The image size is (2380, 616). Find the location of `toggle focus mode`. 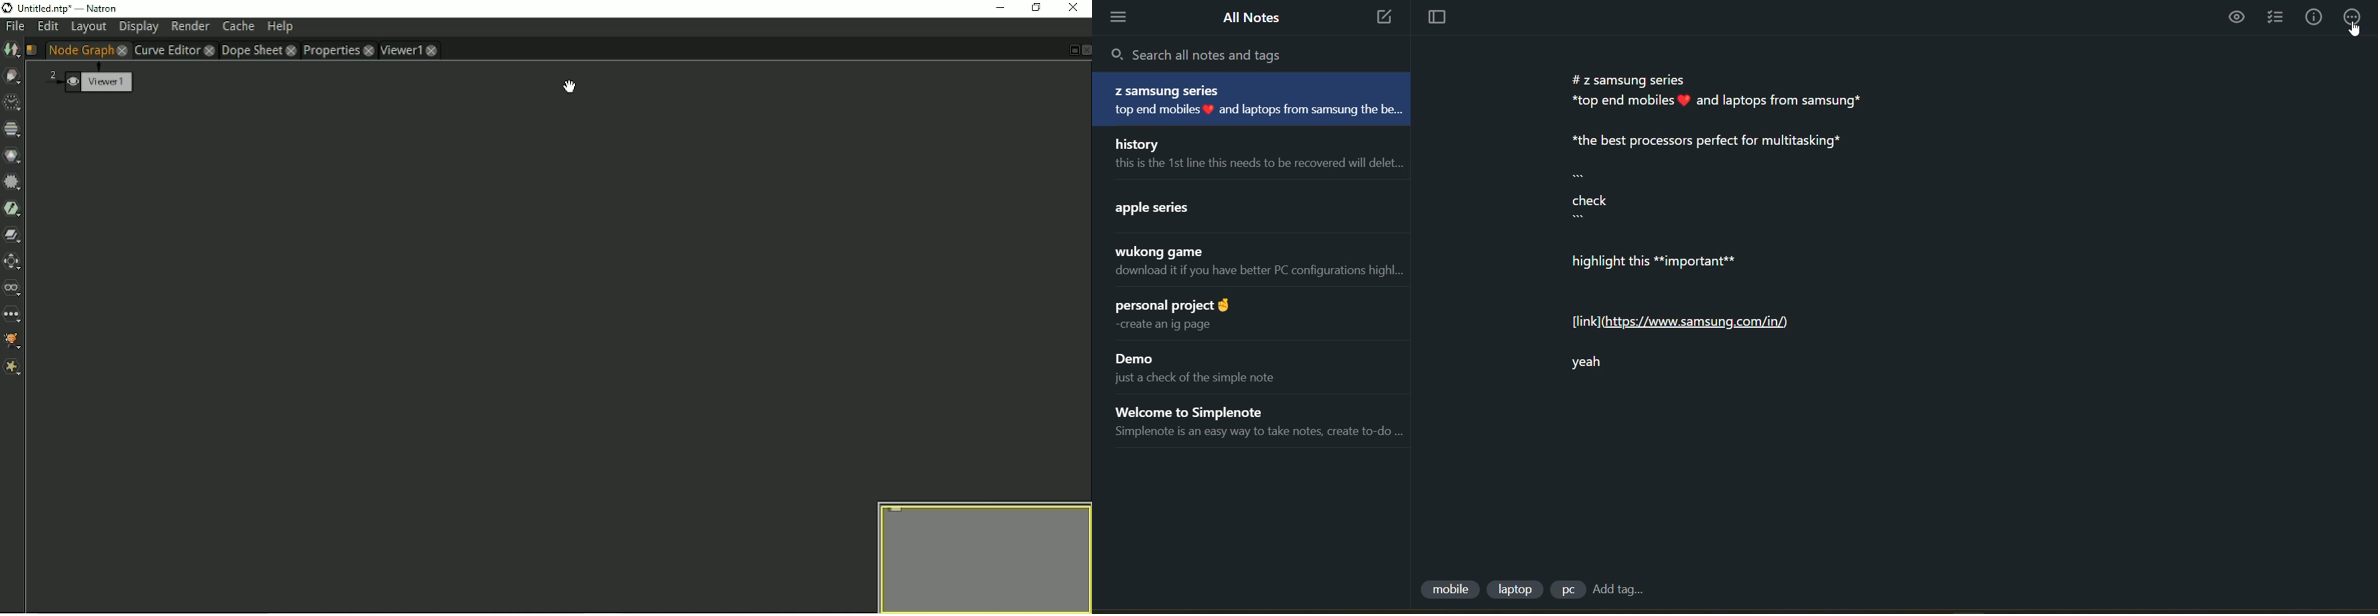

toggle focus mode is located at coordinates (1432, 19).